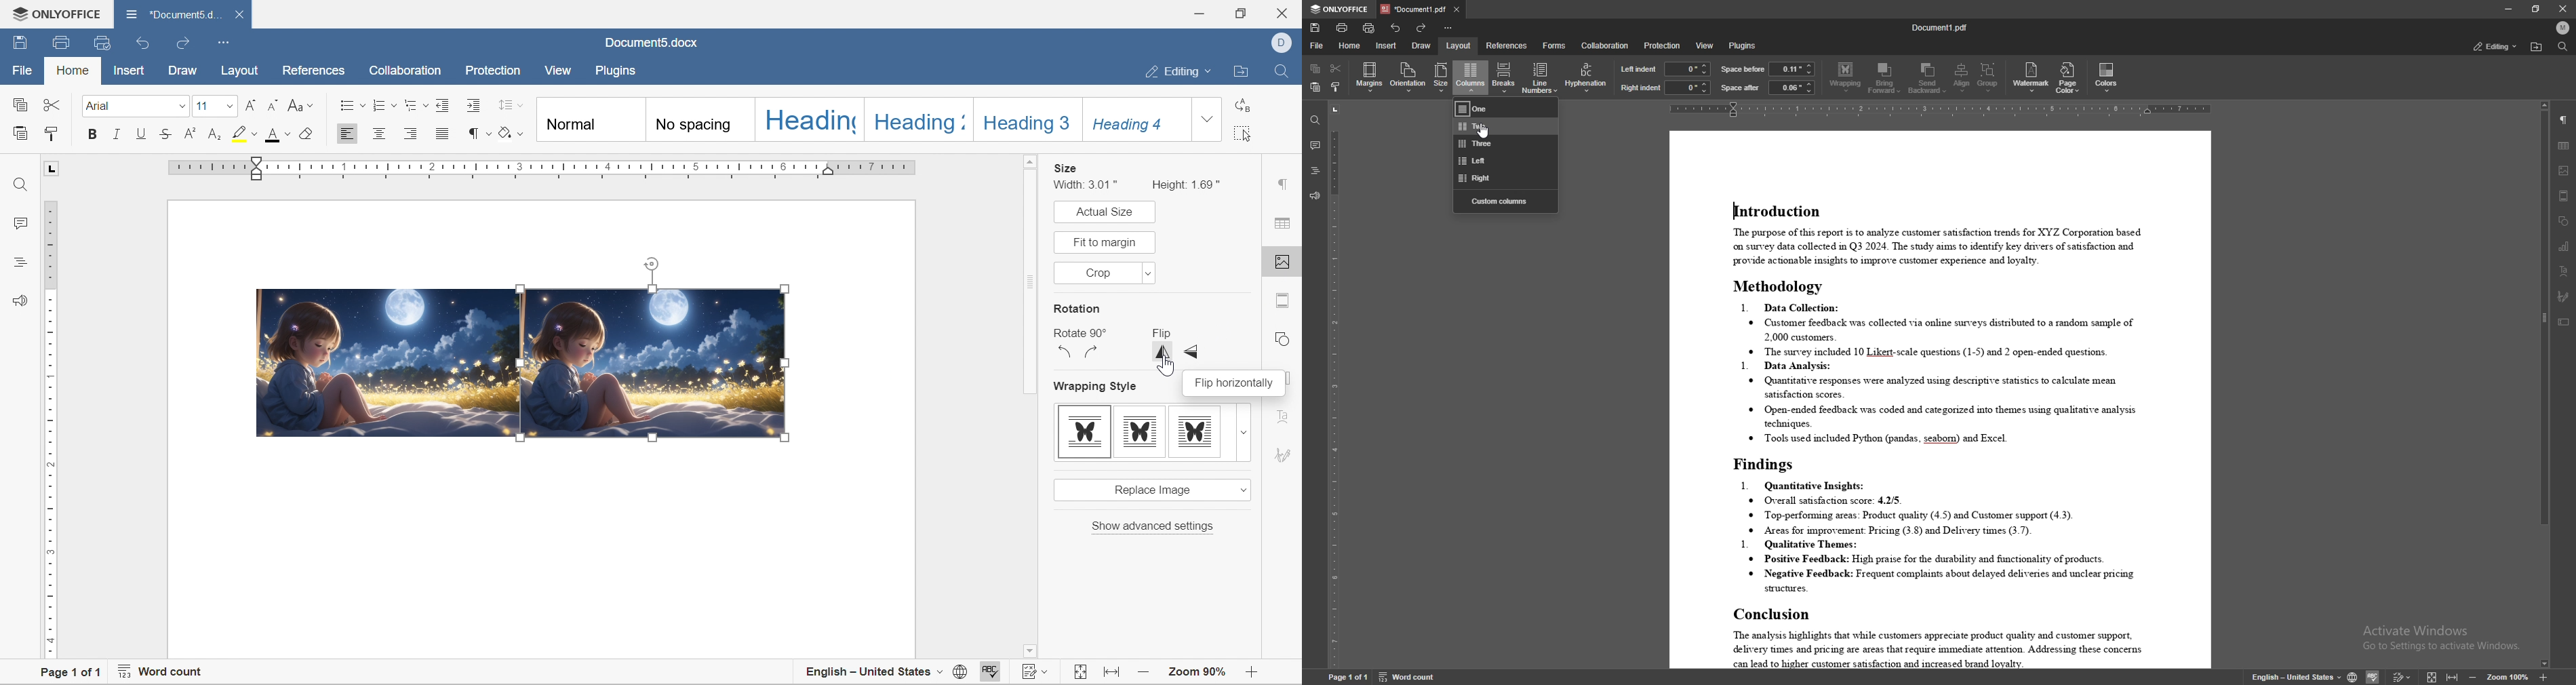 The image size is (2576, 700). I want to click on document5.docx, so click(654, 43).